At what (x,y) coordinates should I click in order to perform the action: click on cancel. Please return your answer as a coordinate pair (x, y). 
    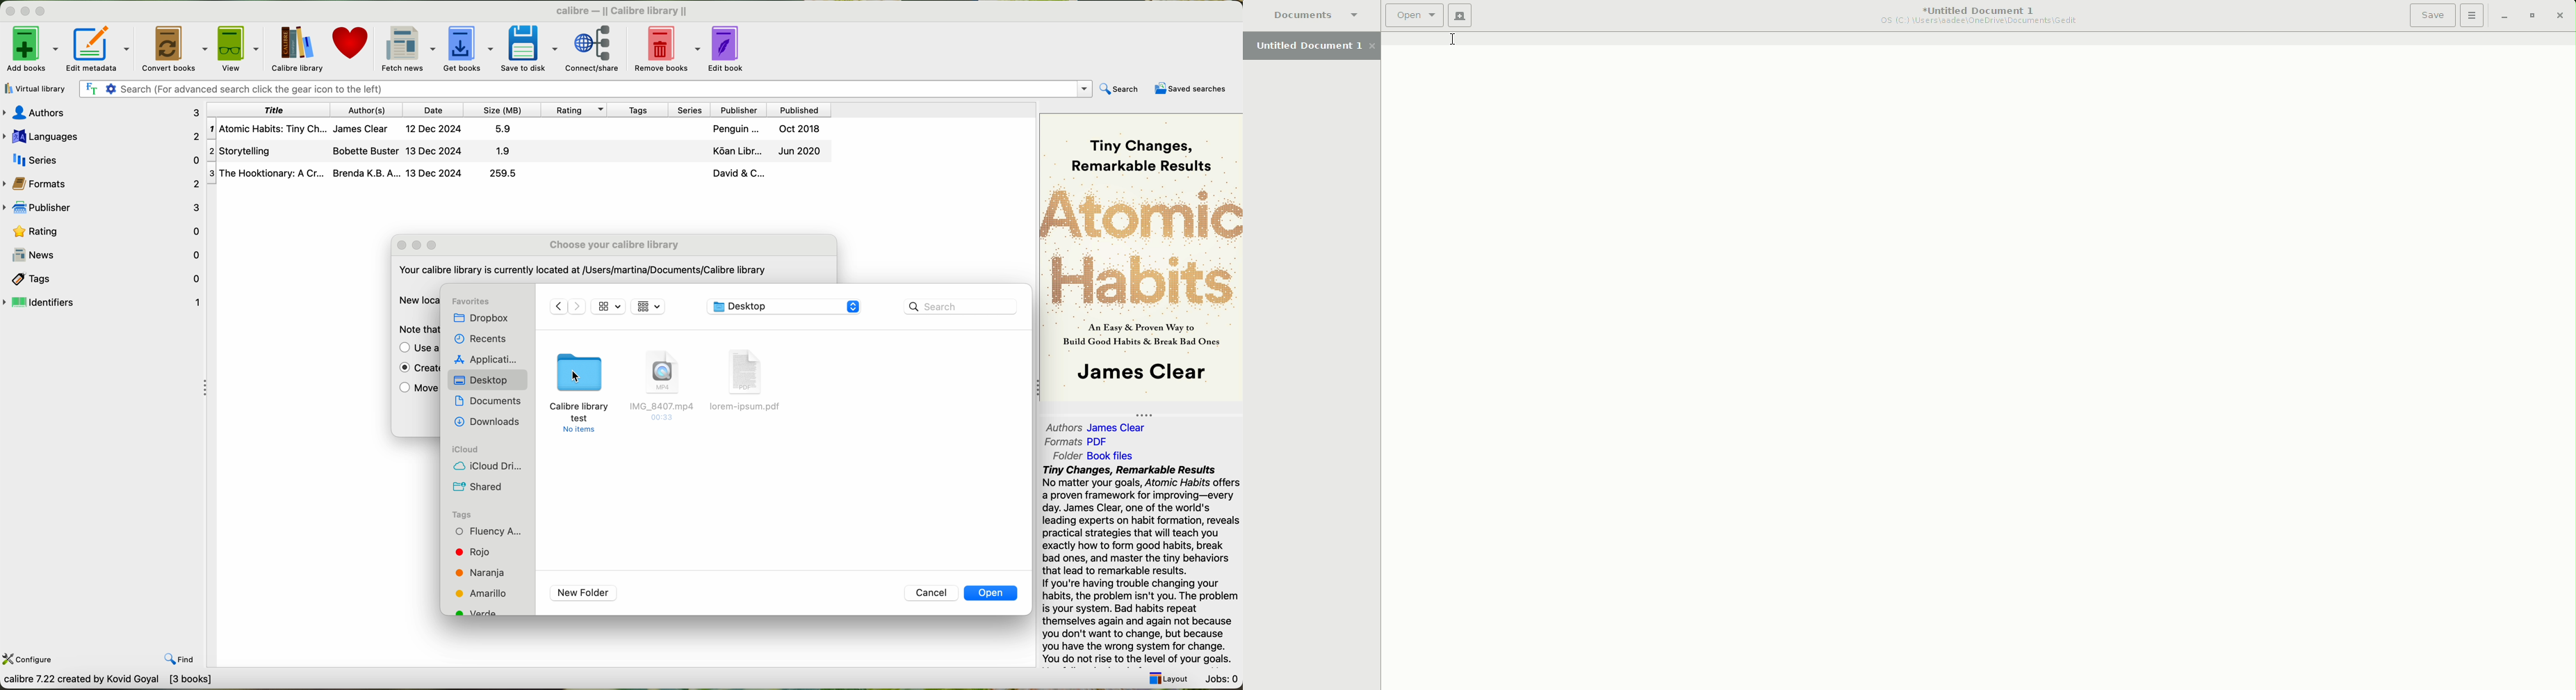
    Looking at the image, I should click on (932, 593).